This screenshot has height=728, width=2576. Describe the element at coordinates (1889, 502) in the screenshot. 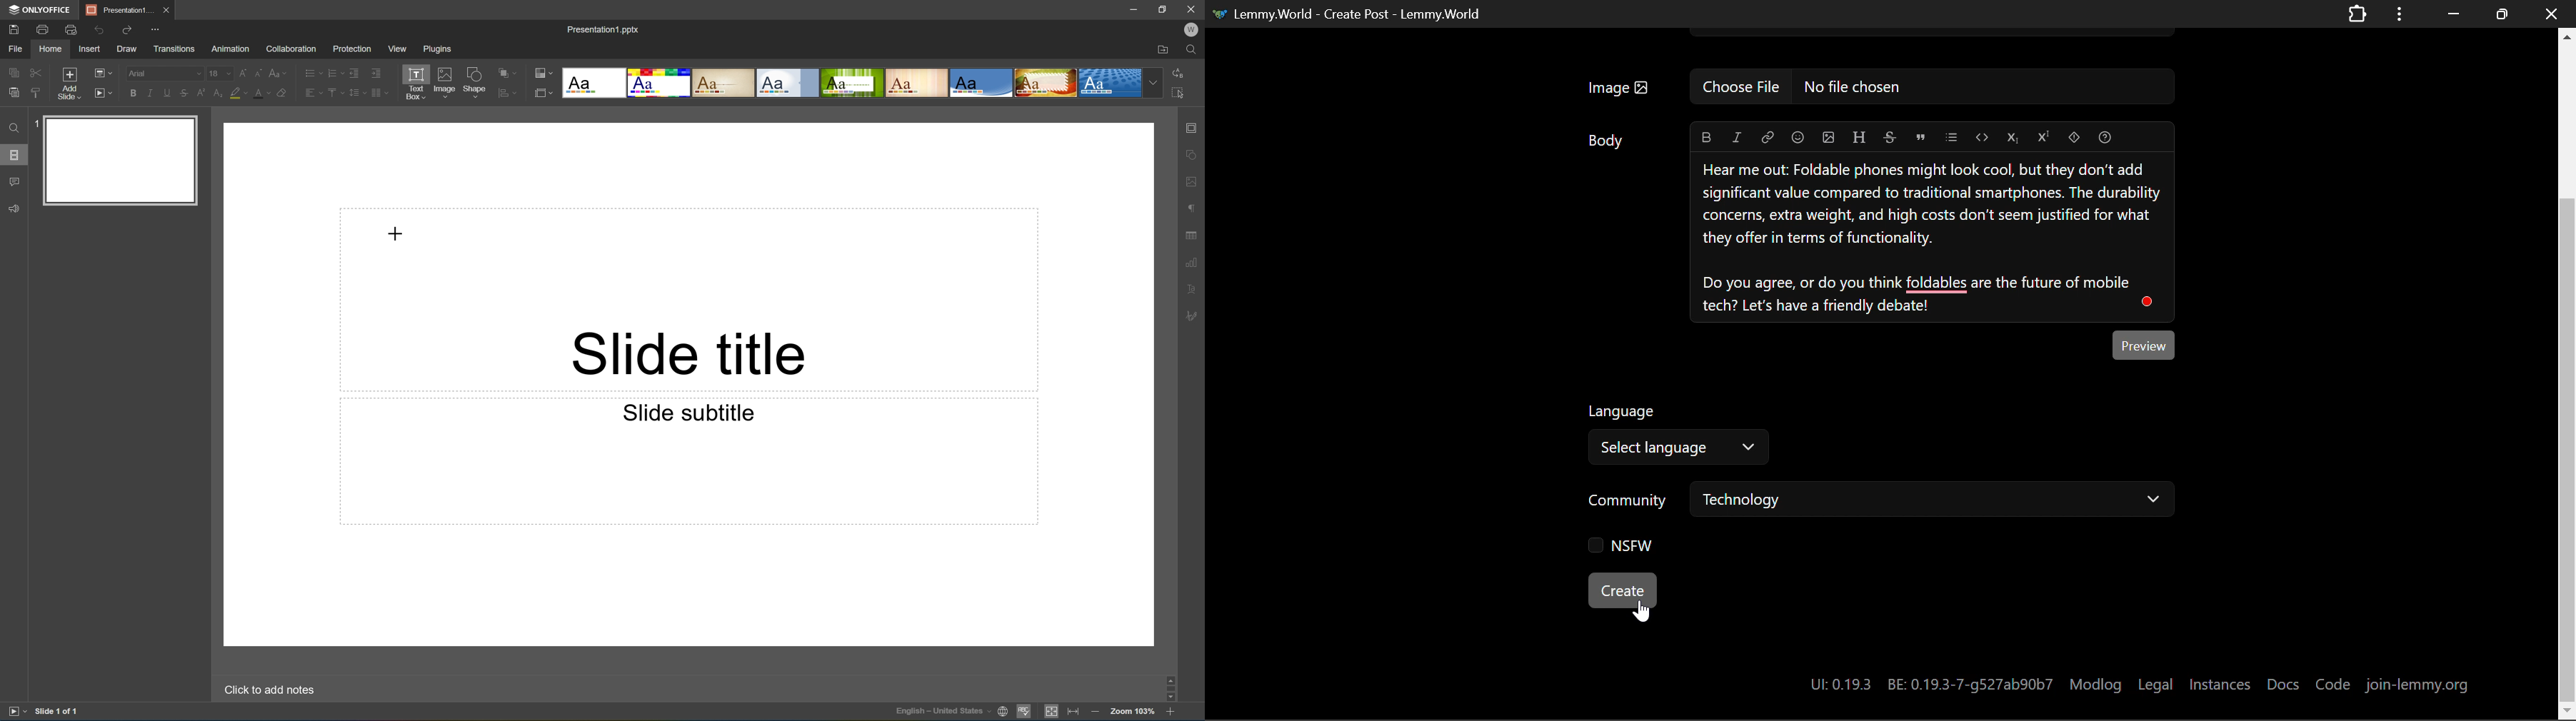

I see `Select Post Community` at that location.